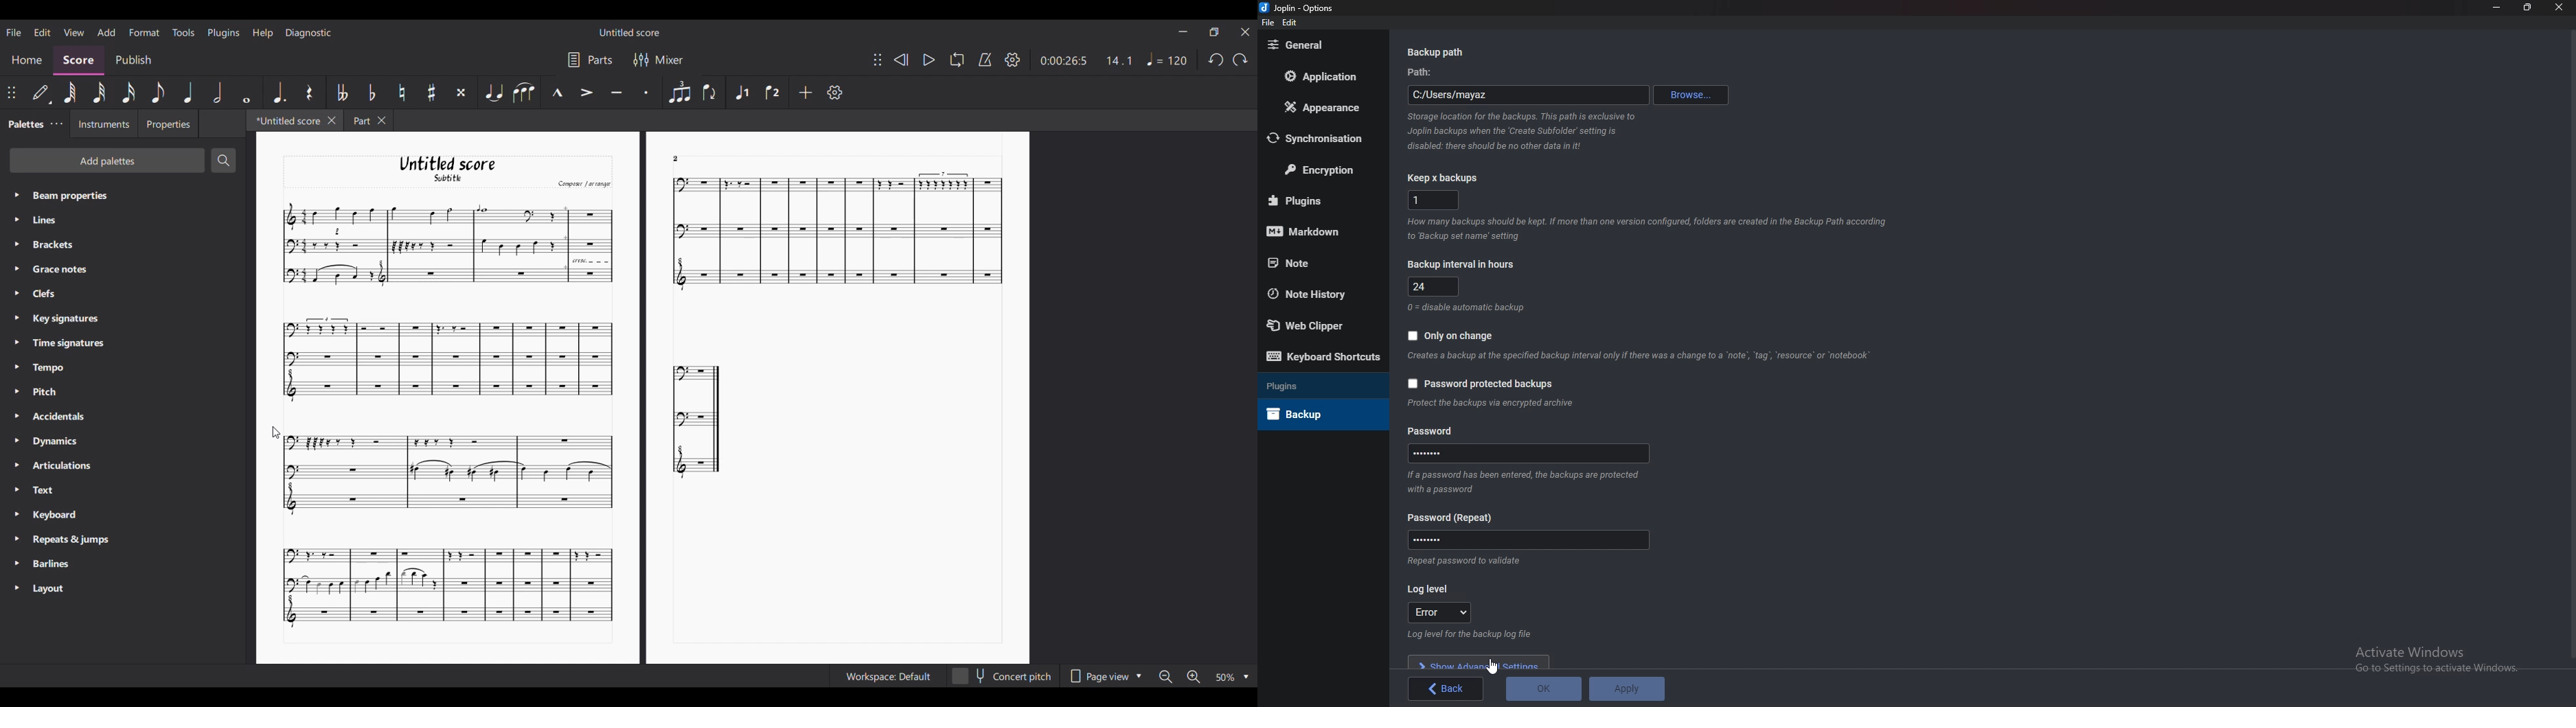 This screenshot has height=728, width=2576. I want to click on Minimize, so click(2498, 7).